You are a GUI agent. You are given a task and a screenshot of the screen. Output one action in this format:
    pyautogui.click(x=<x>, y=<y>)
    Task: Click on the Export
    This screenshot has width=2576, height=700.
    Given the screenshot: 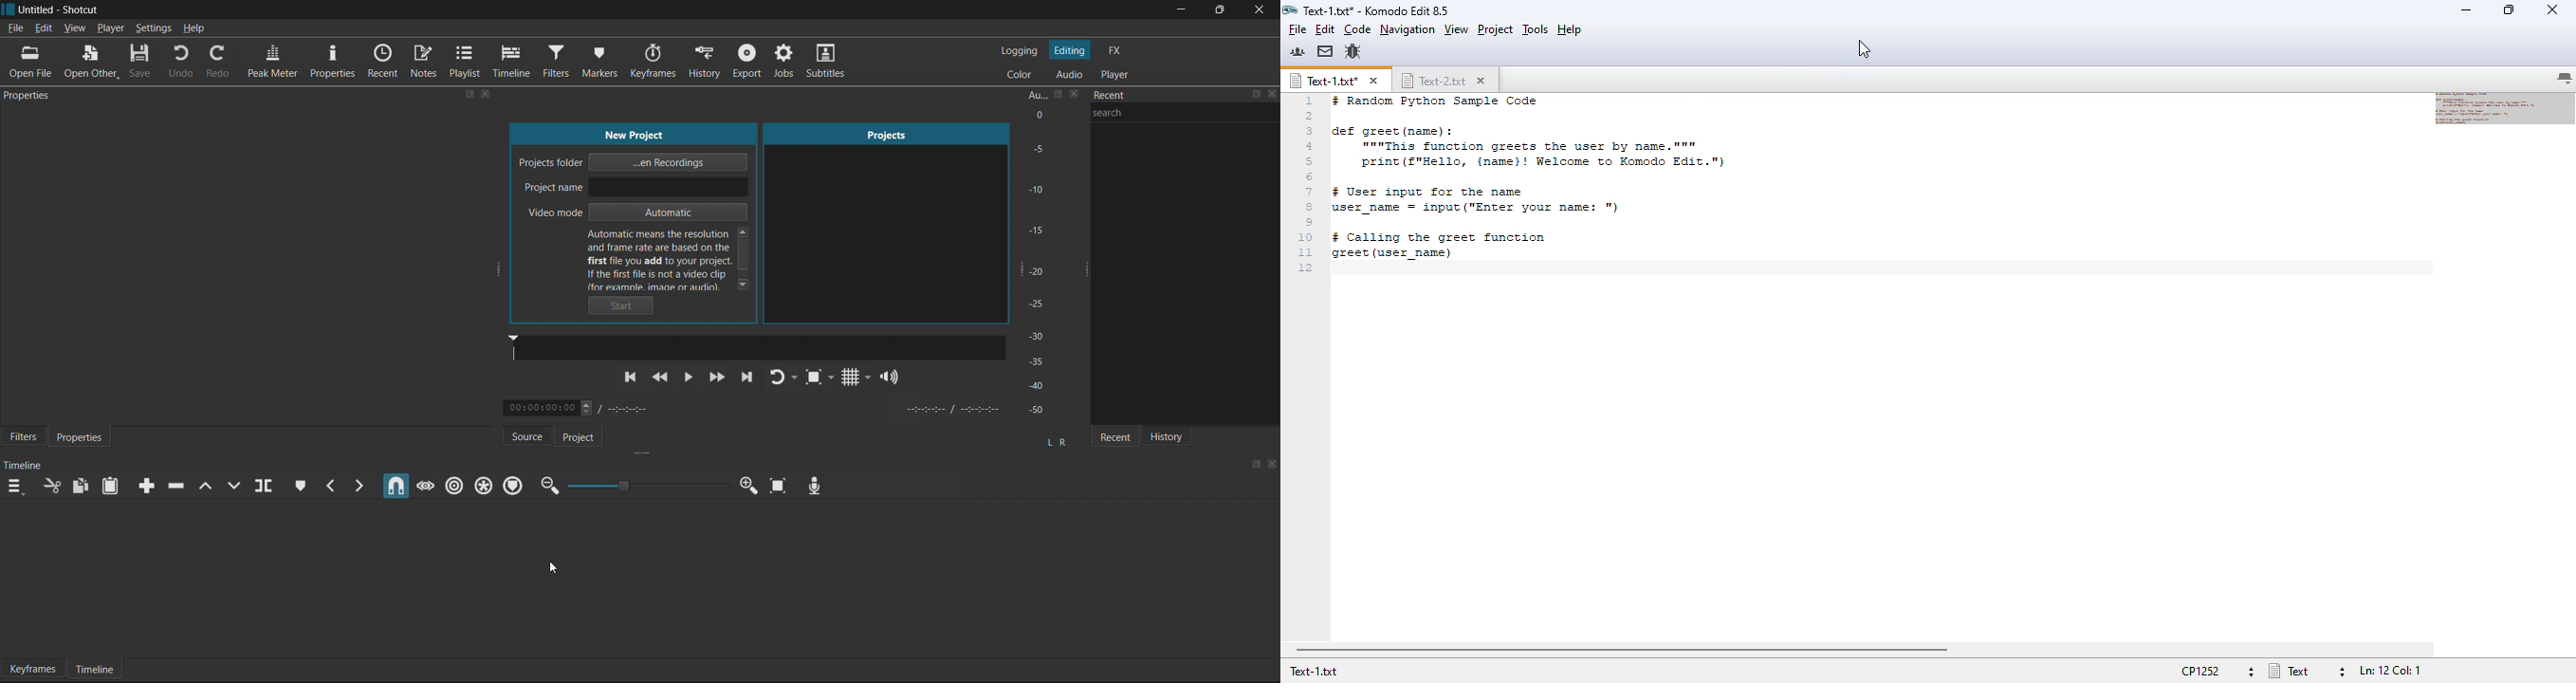 What is the action you would take?
    pyautogui.click(x=748, y=63)
    